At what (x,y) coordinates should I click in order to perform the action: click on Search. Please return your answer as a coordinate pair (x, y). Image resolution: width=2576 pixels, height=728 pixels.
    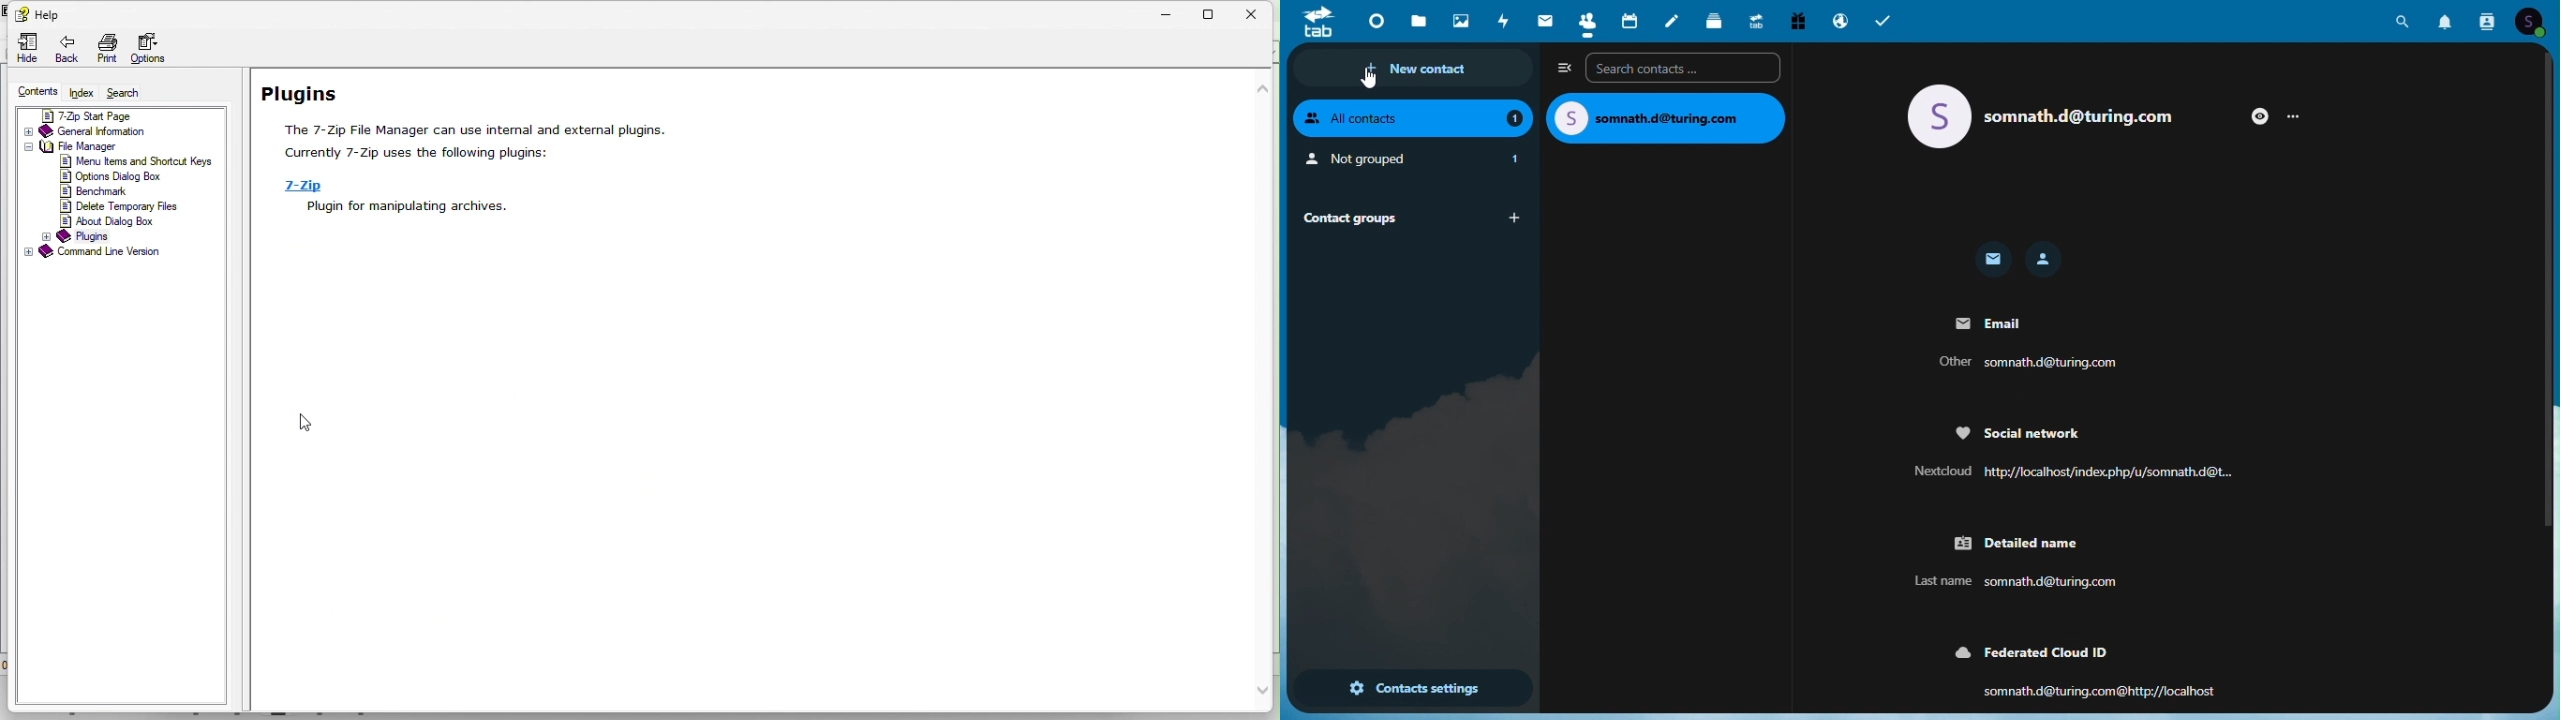
    Looking at the image, I should click on (2406, 21).